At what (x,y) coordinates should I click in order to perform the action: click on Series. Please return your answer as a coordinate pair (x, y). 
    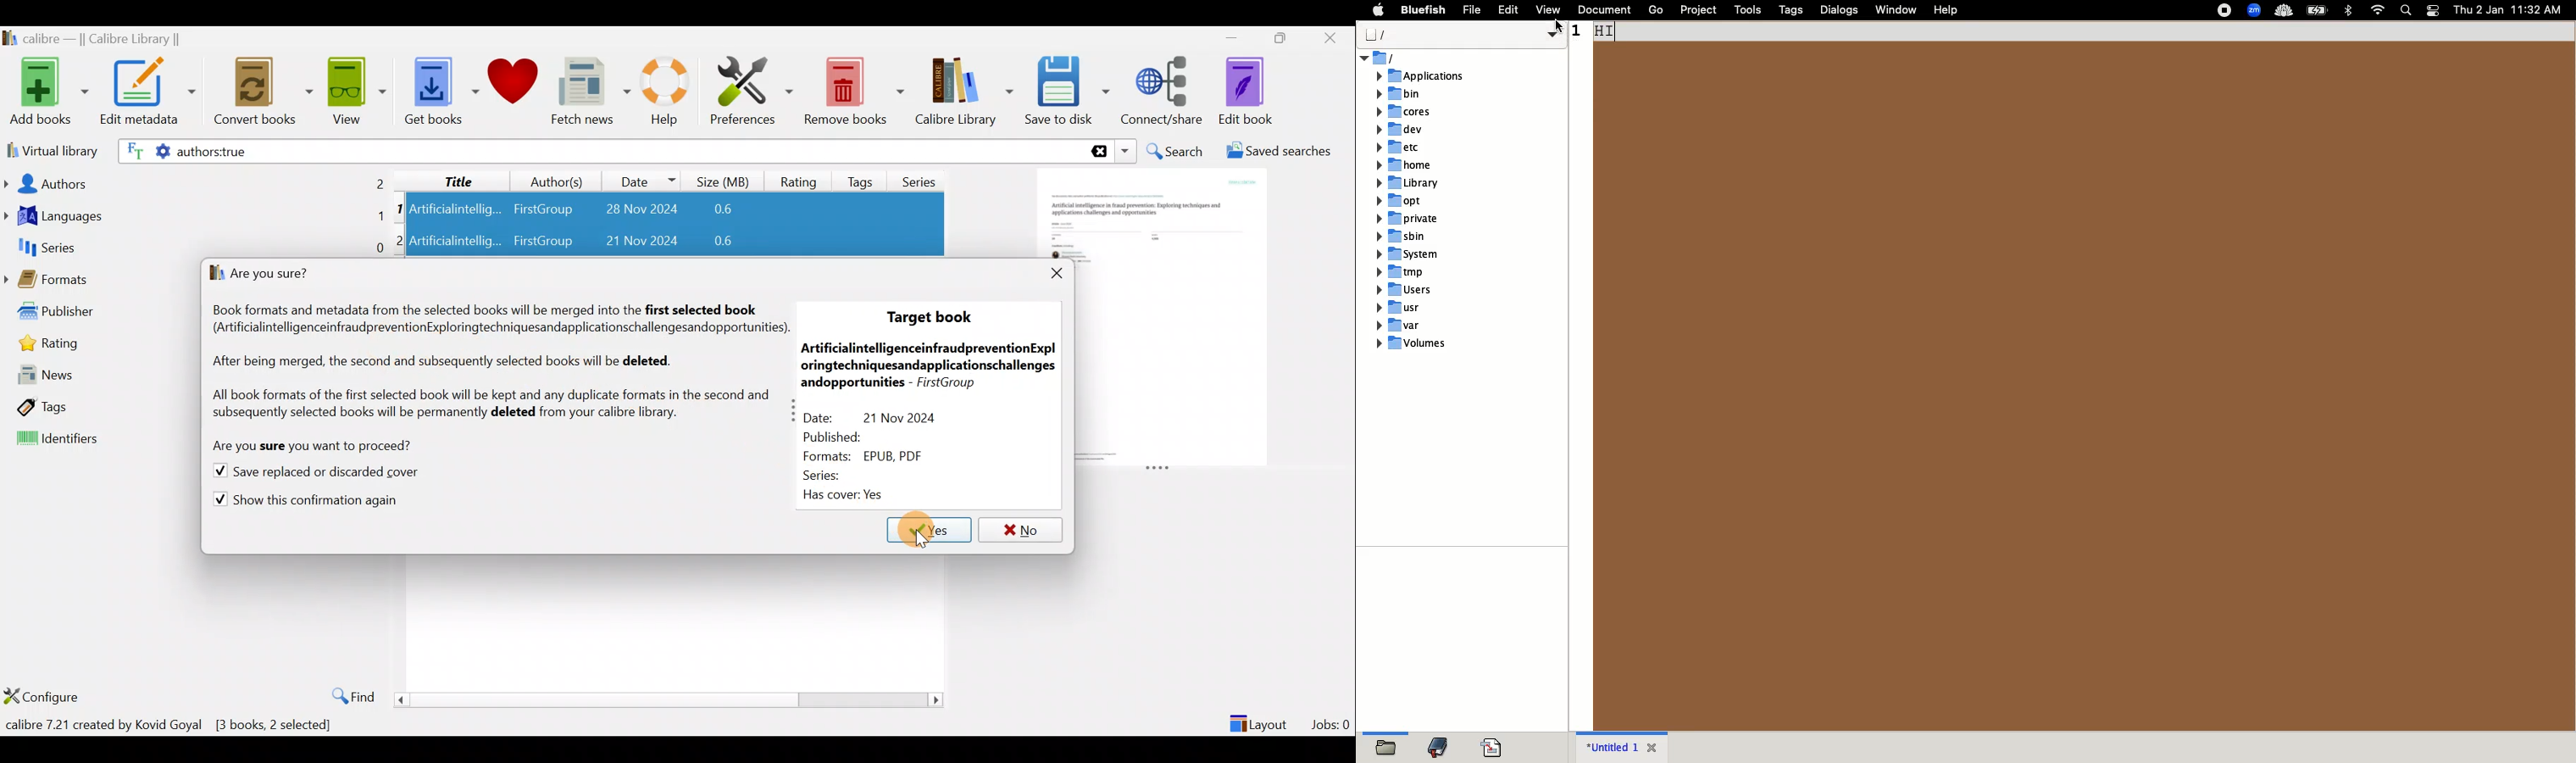
    Looking at the image, I should click on (924, 177).